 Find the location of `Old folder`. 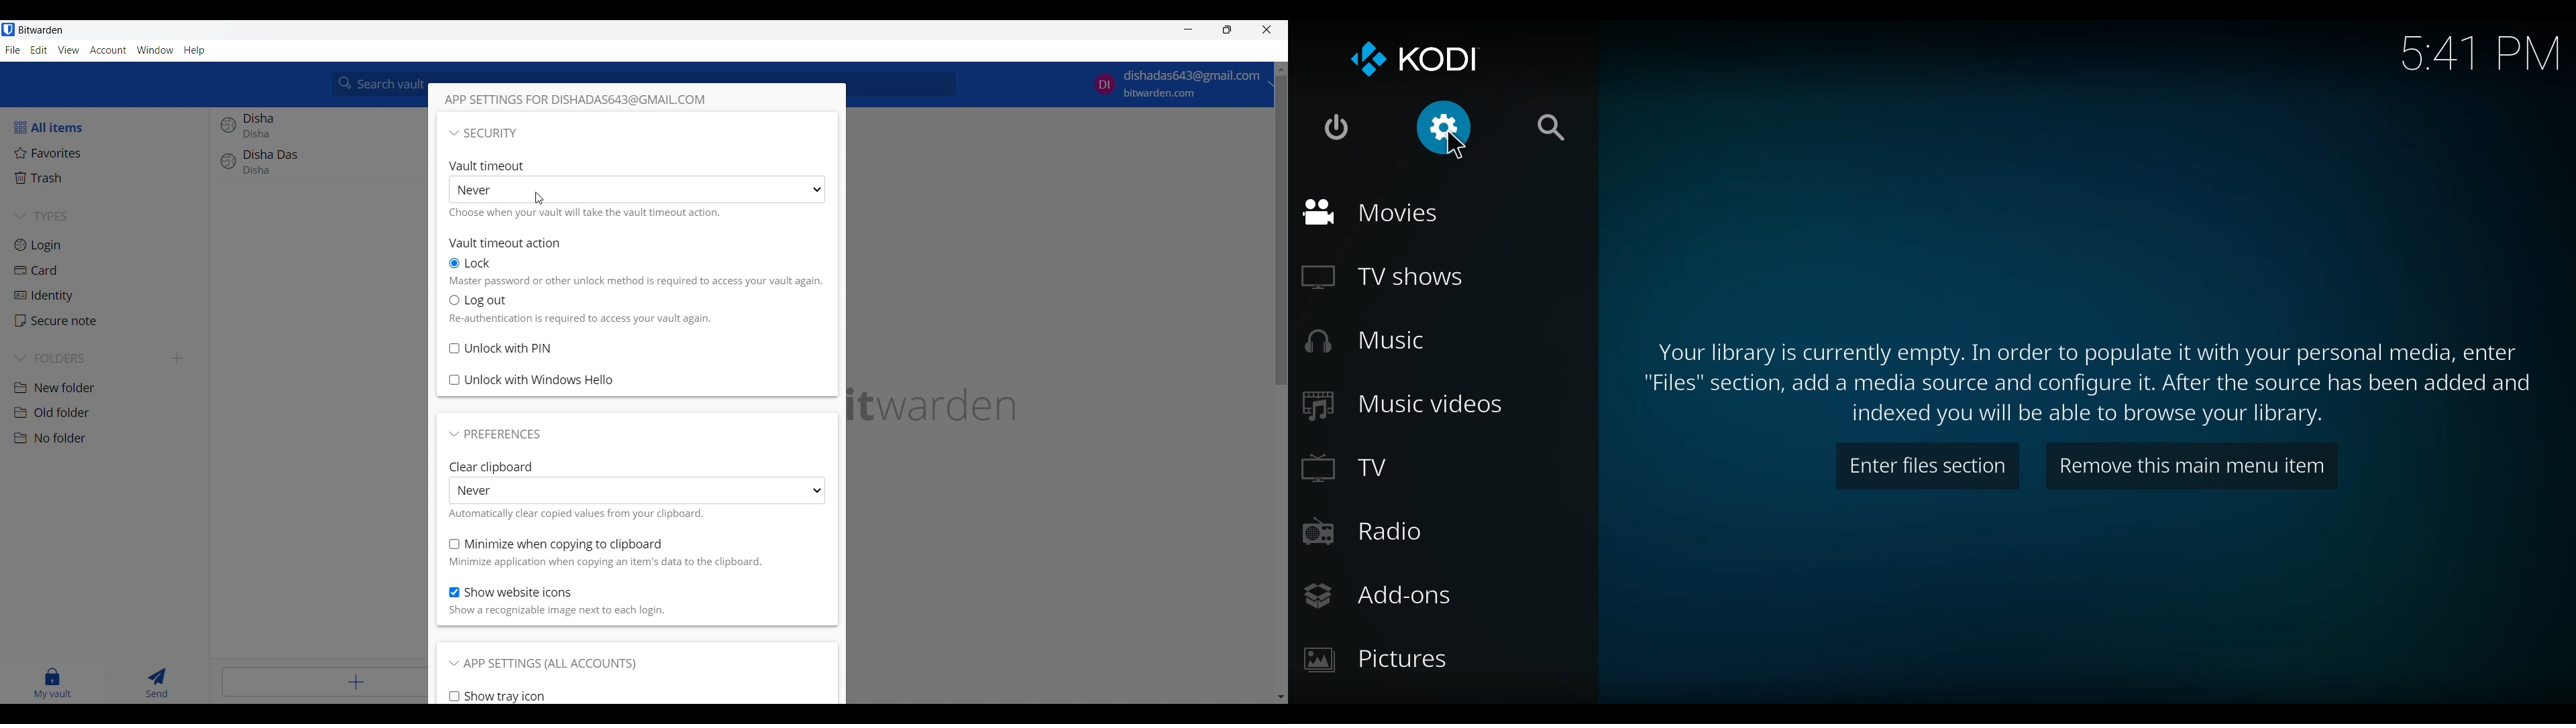

Old folder is located at coordinates (107, 412).